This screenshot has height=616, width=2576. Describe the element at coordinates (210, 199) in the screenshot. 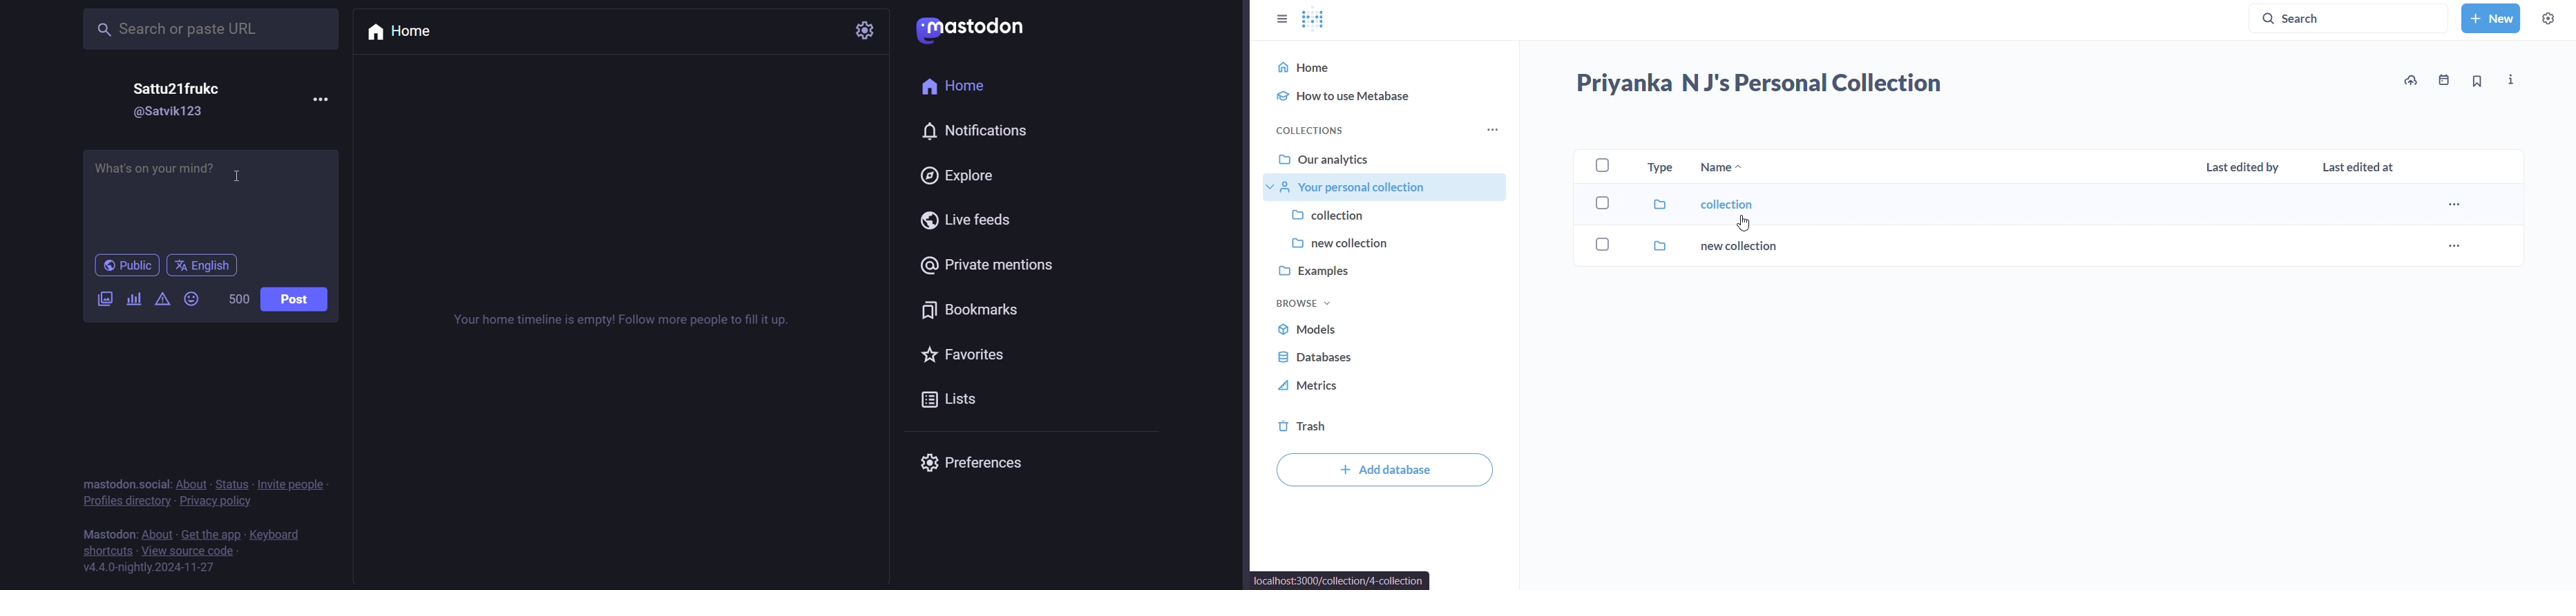

I see `What's on your mind?` at that location.